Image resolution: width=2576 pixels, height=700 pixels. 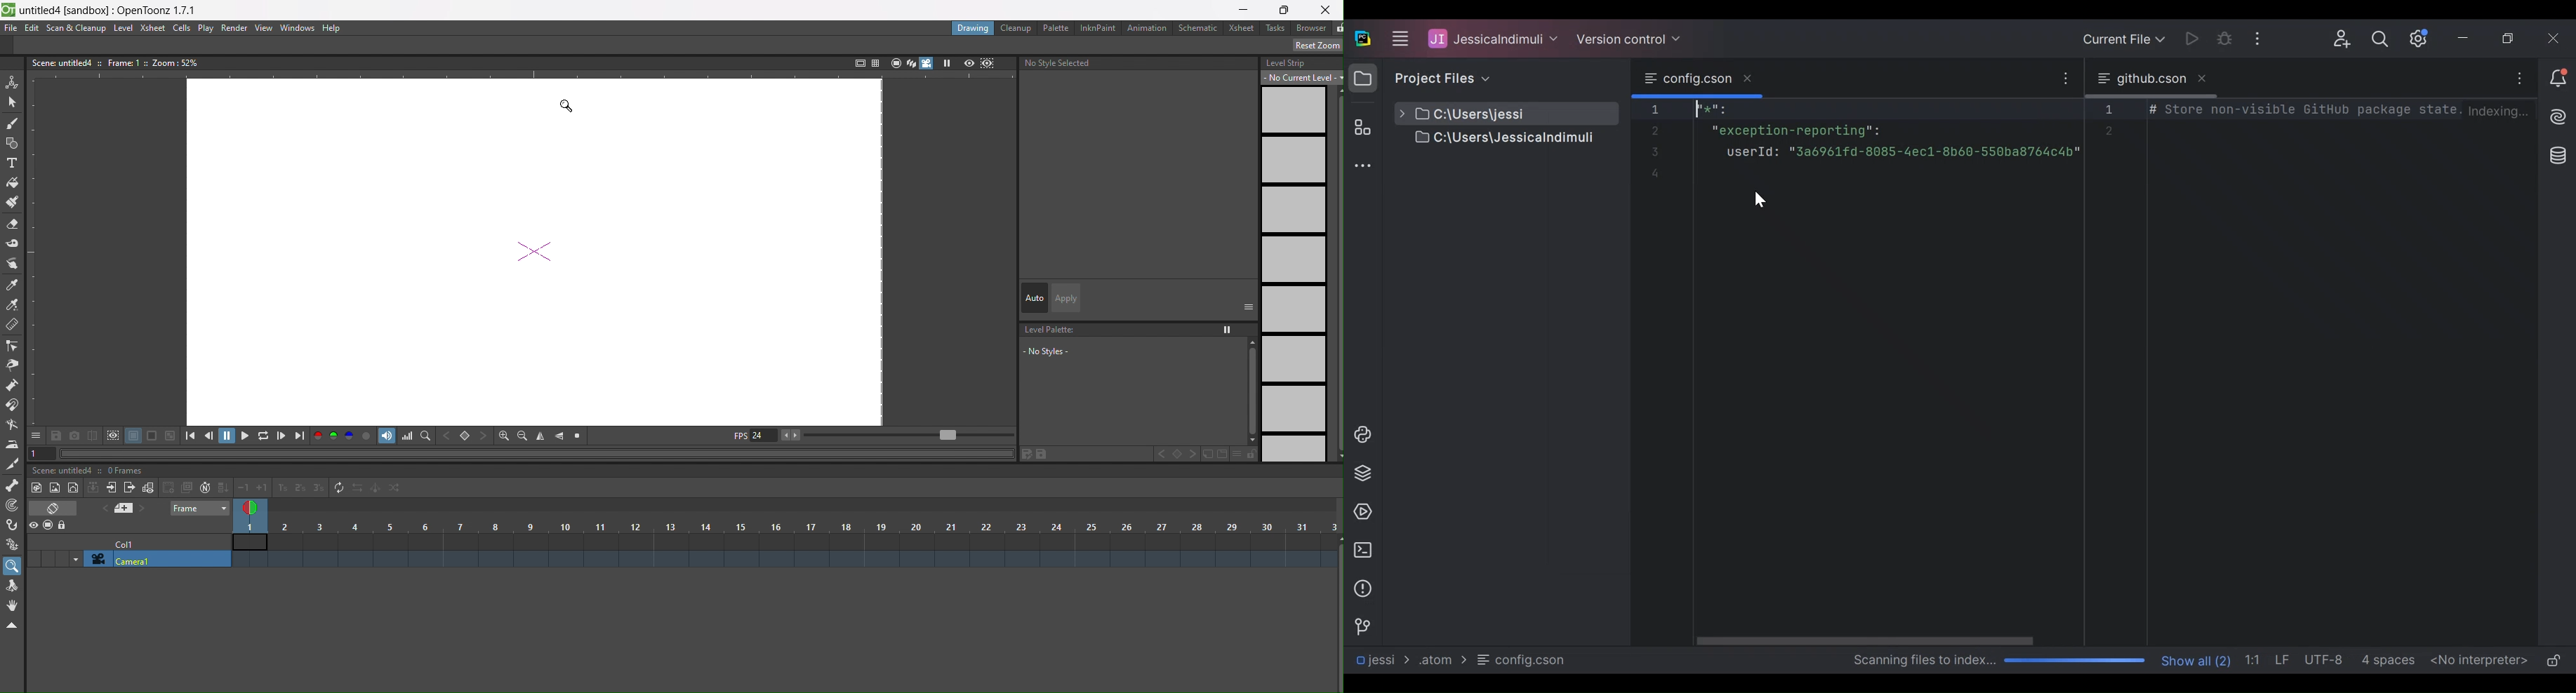 What do you see at coordinates (1853, 365) in the screenshot?
I see `Editor` at bounding box center [1853, 365].